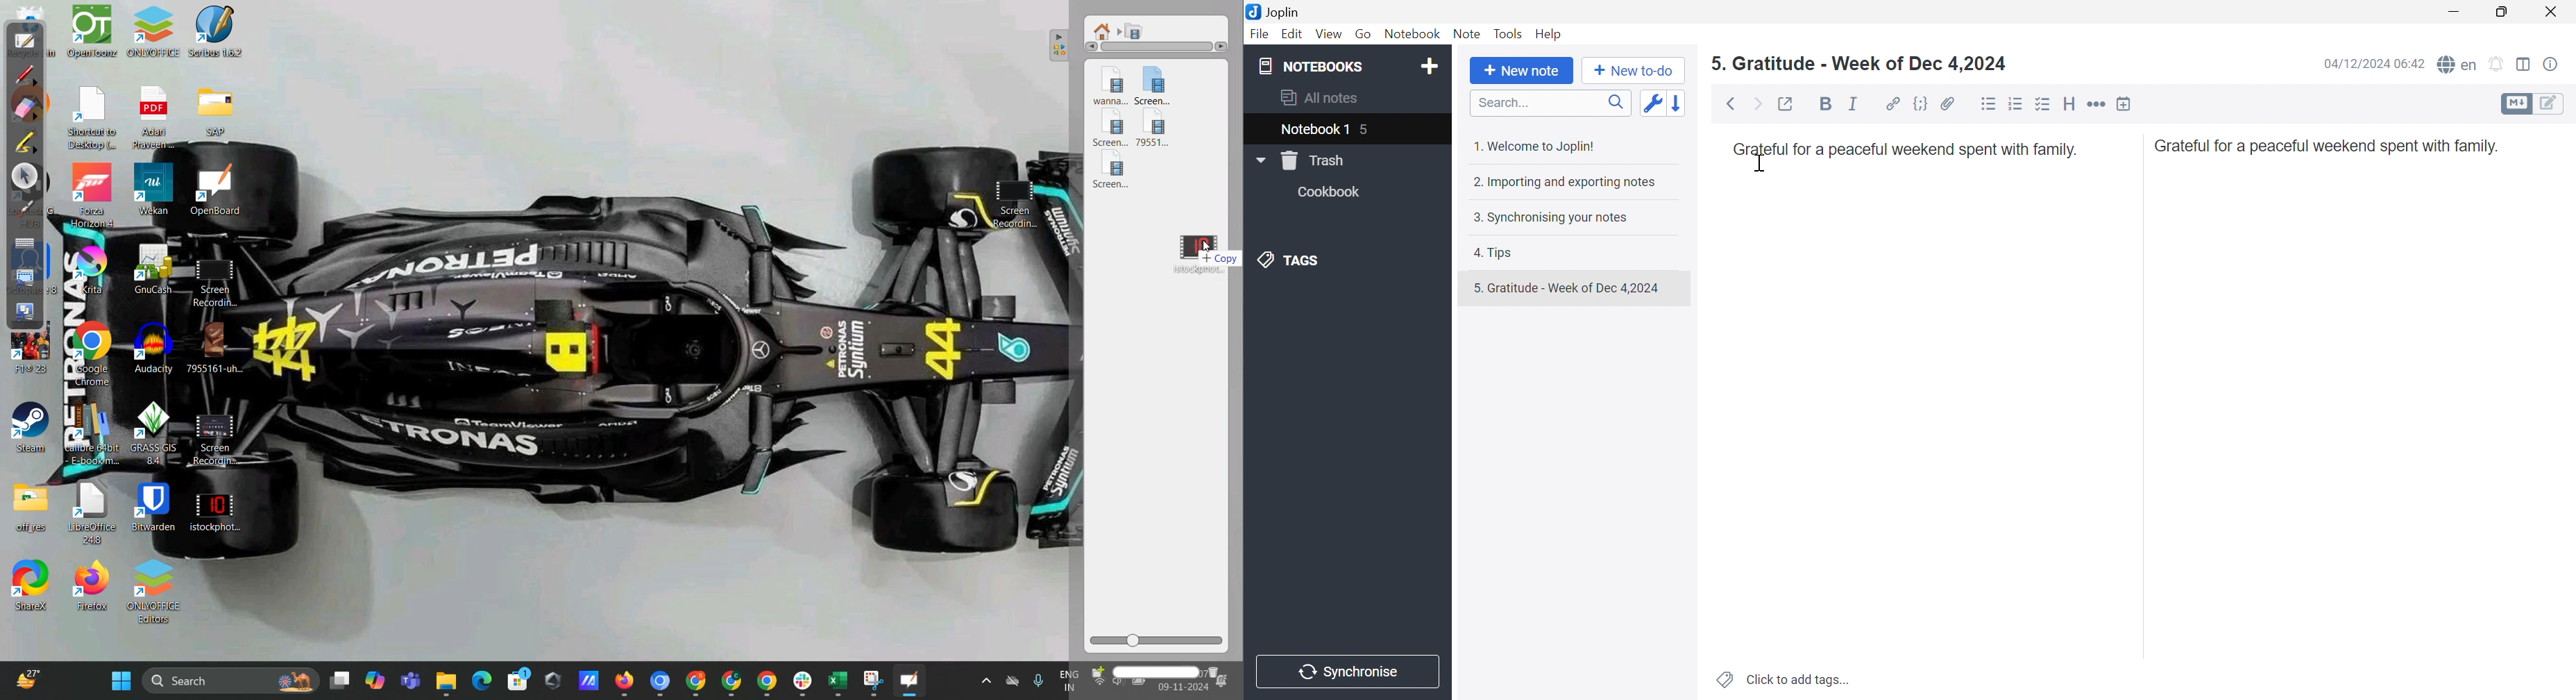 The height and width of the screenshot is (700, 2576). What do you see at coordinates (2524, 65) in the screenshot?
I see `Toggle editor layout` at bounding box center [2524, 65].